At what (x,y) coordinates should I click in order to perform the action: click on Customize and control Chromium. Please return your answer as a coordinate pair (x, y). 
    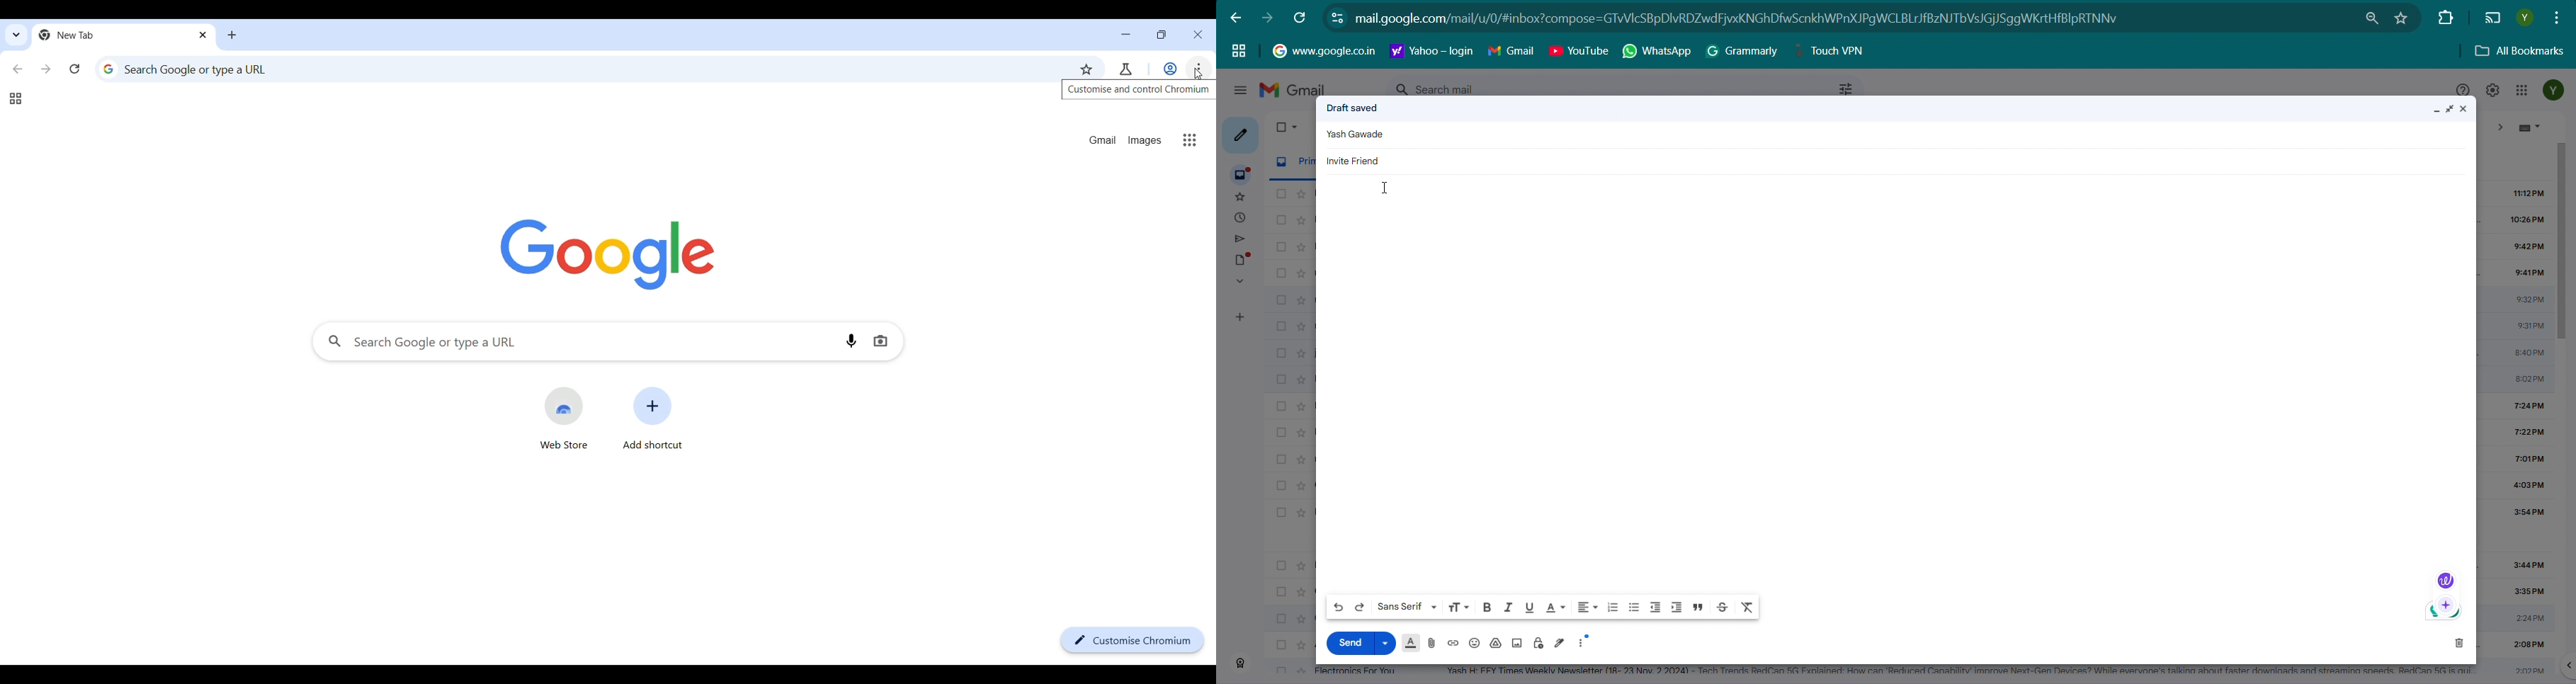
    Looking at the image, I should click on (1197, 68).